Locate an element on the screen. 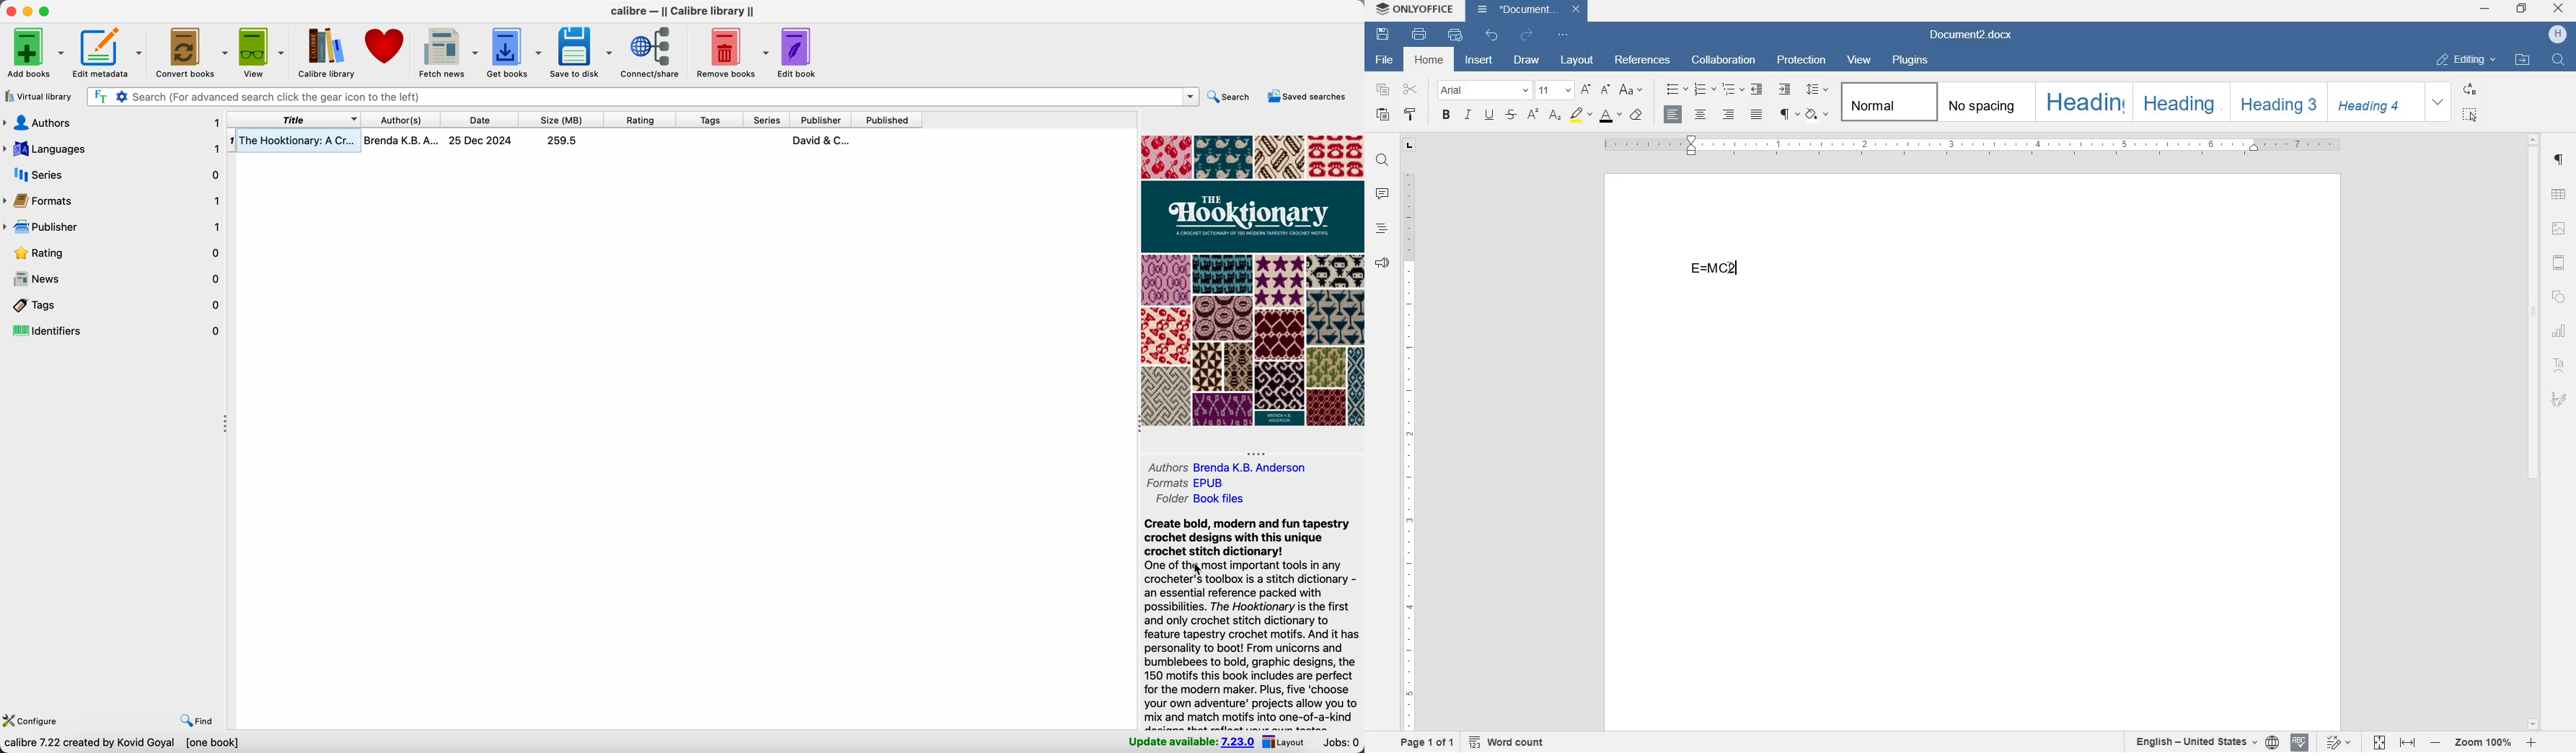 The image size is (2576, 756). publisher is located at coordinates (114, 229).